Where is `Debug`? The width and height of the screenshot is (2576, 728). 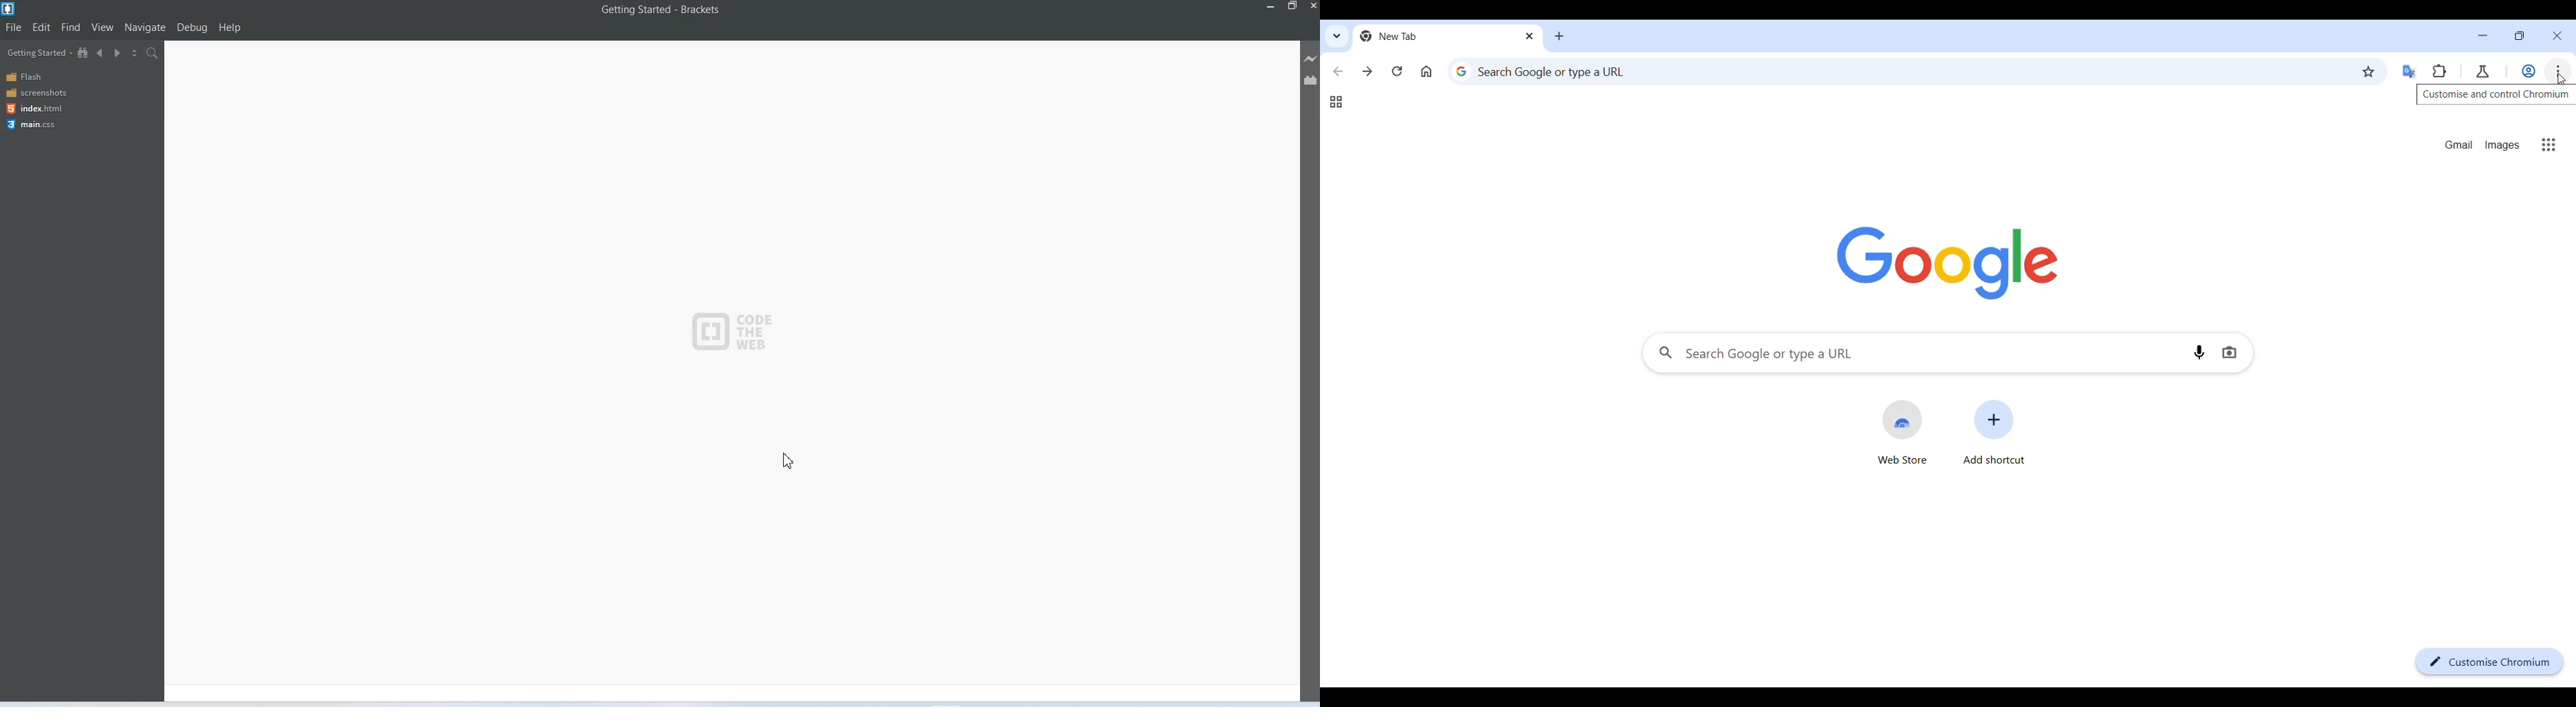 Debug is located at coordinates (192, 28).